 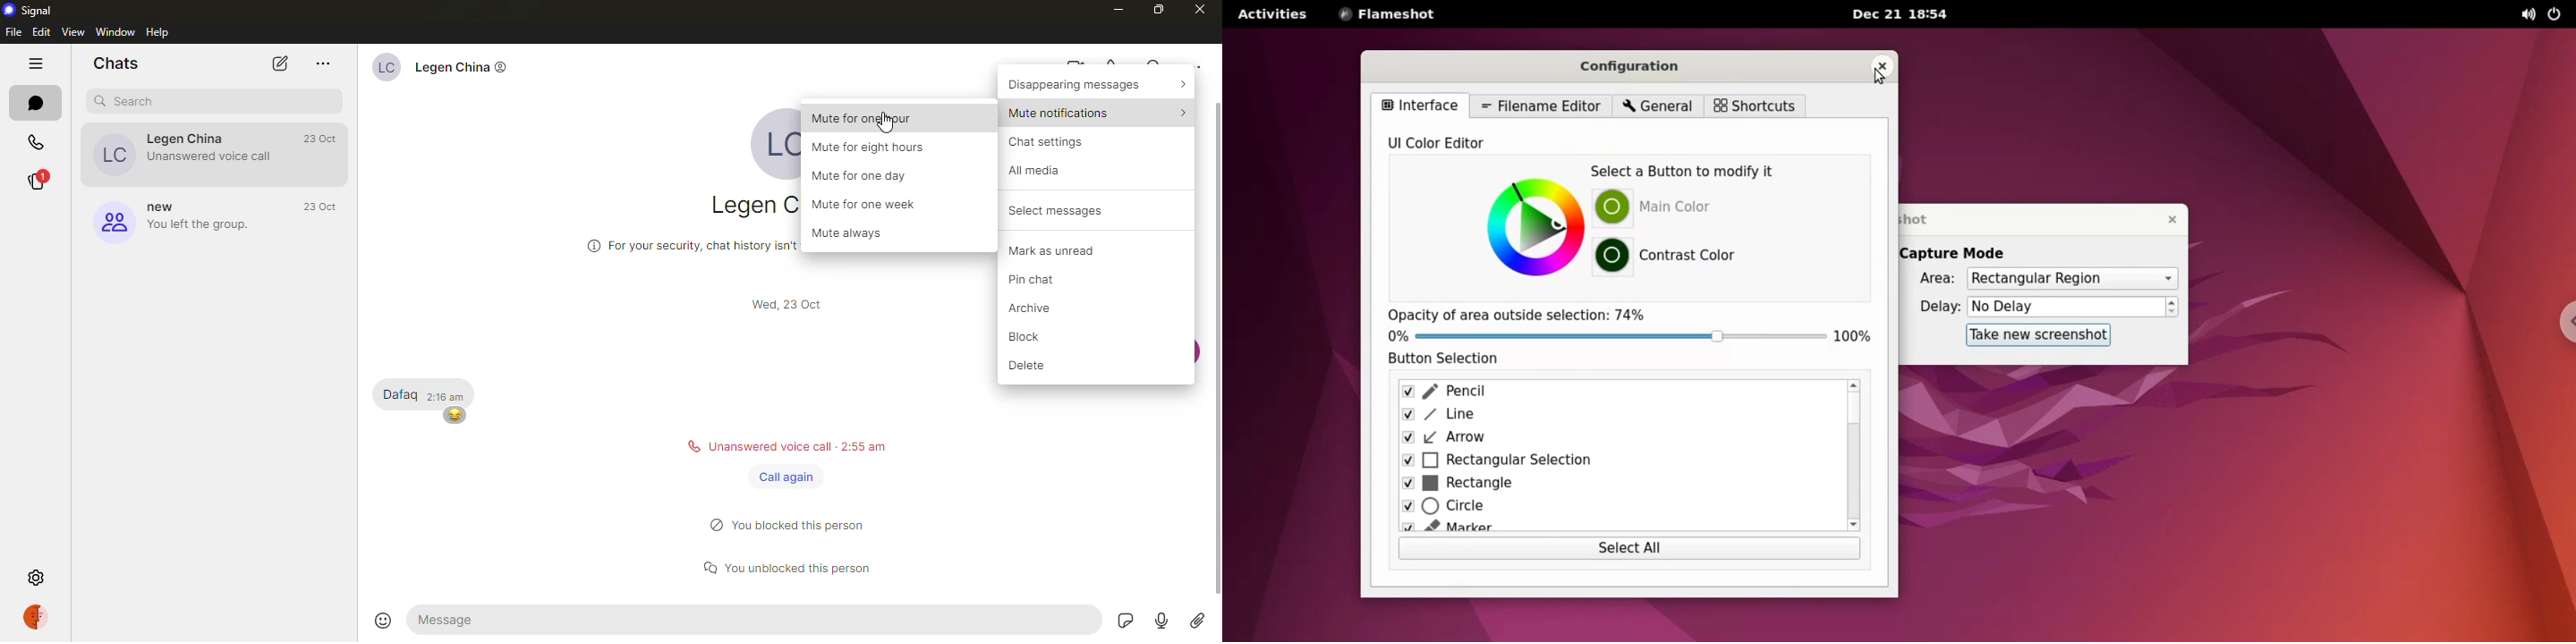 What do you see at coordinates (871, 204) in the screenshot?
I see `mute for 1 week` at bounding box center [871, 204].